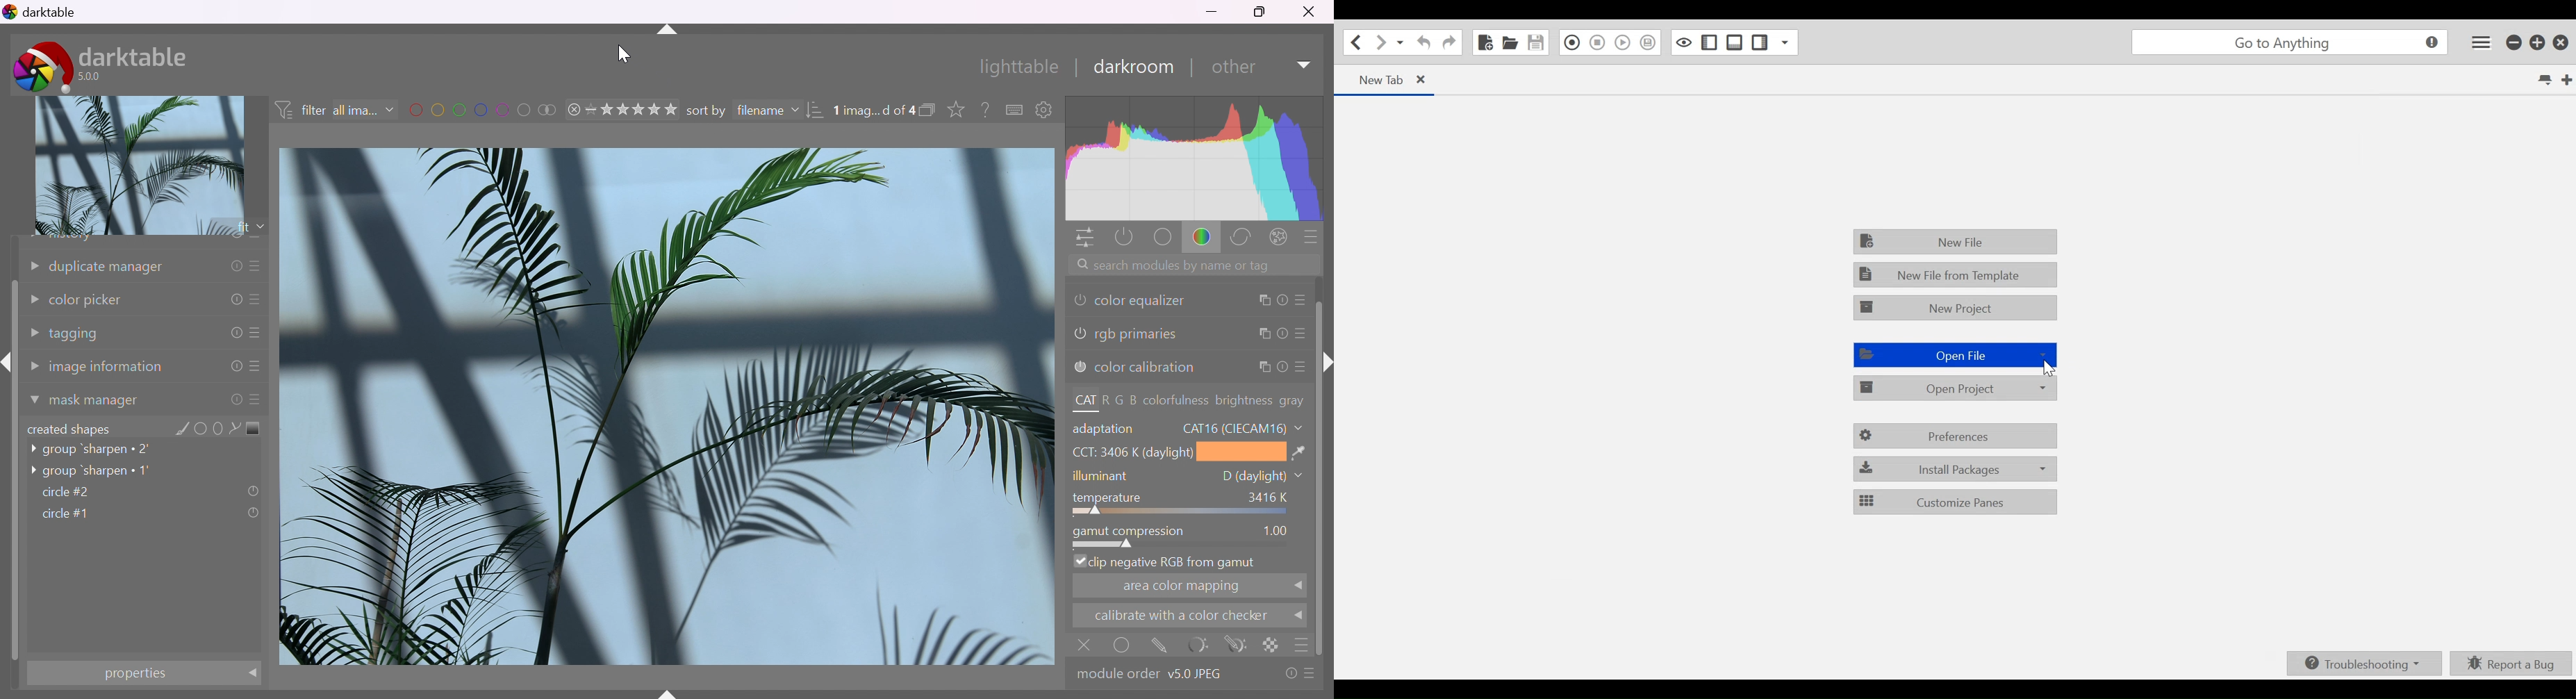 The image size is (2576, 700). Describe the element at coordinates (1266, 67) in the screenshot. I see `other` at that location.